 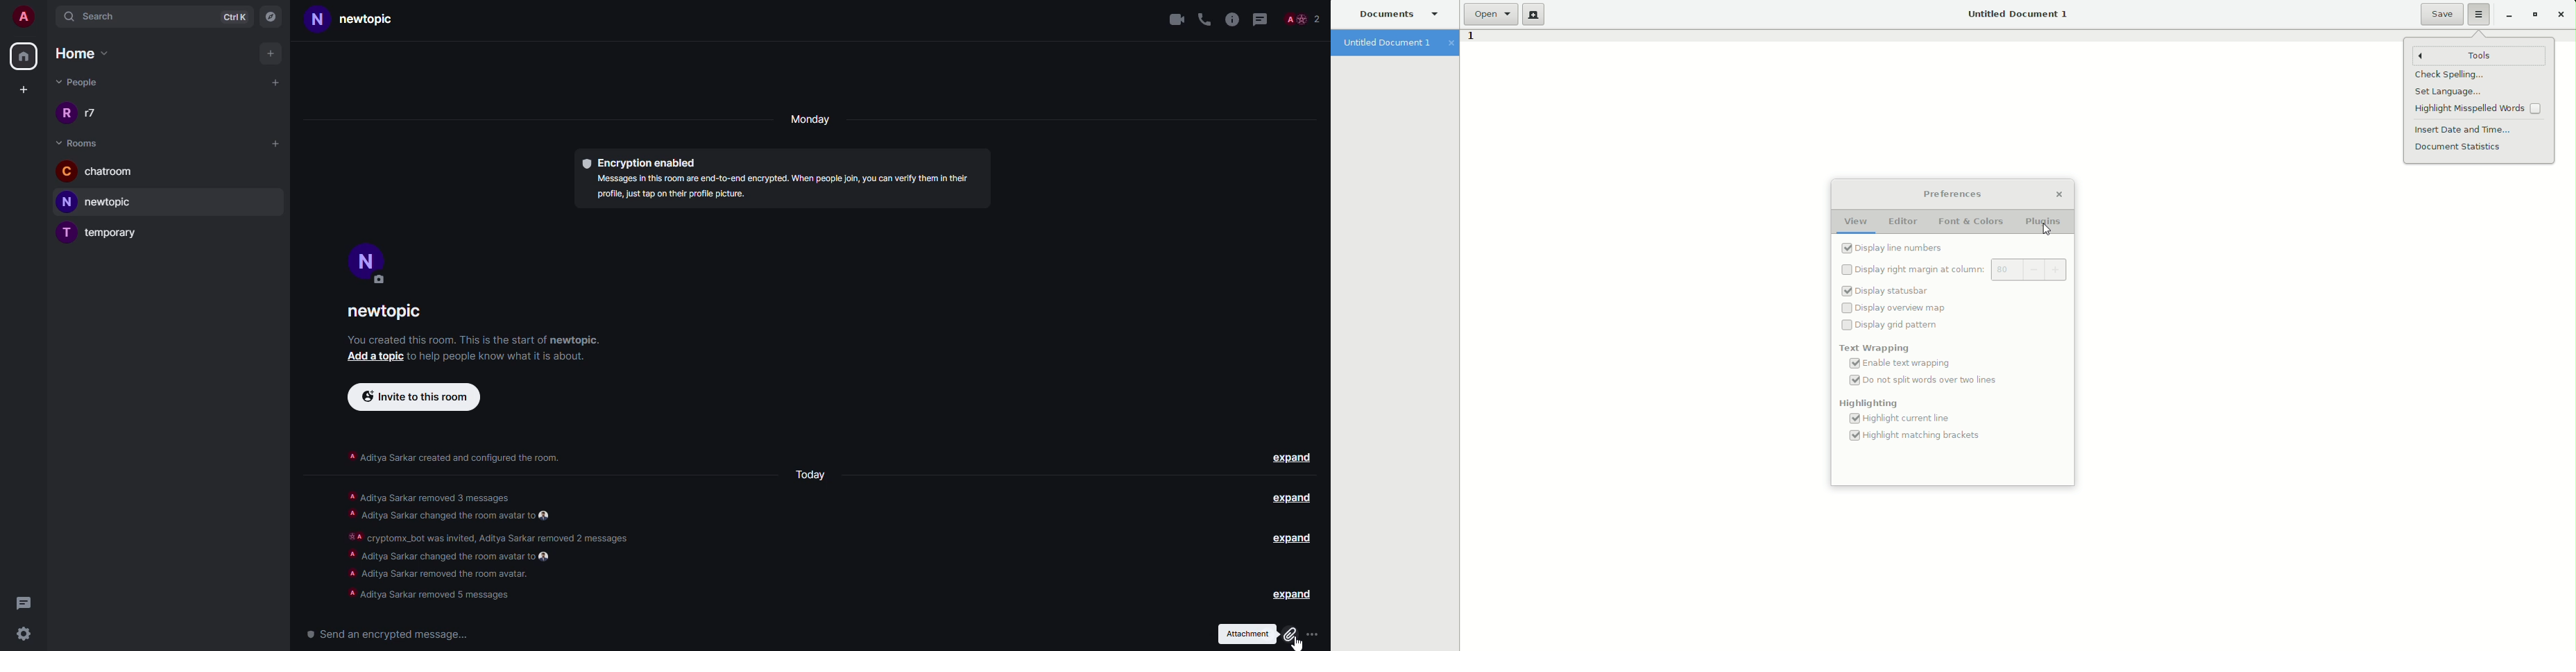 I want to click on attachment, so click(x=1245, y=635).